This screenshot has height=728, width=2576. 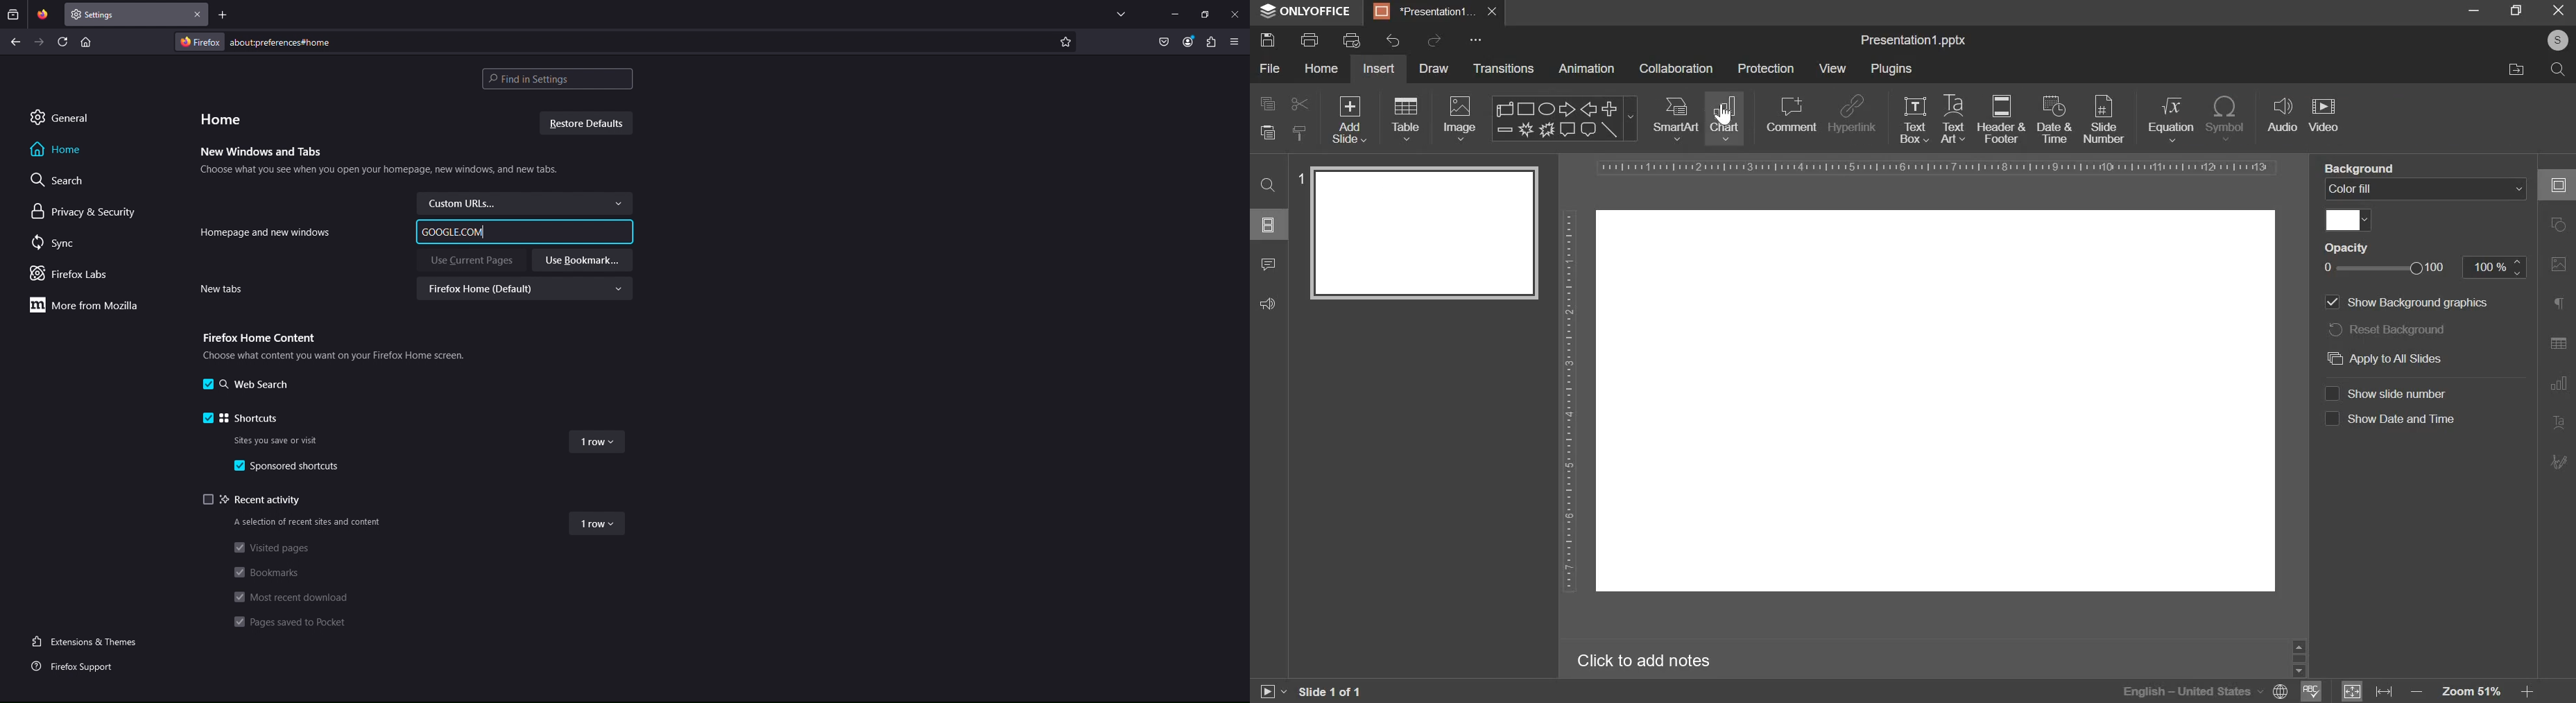 I want to click on comments, so click(x=1267, y=263).